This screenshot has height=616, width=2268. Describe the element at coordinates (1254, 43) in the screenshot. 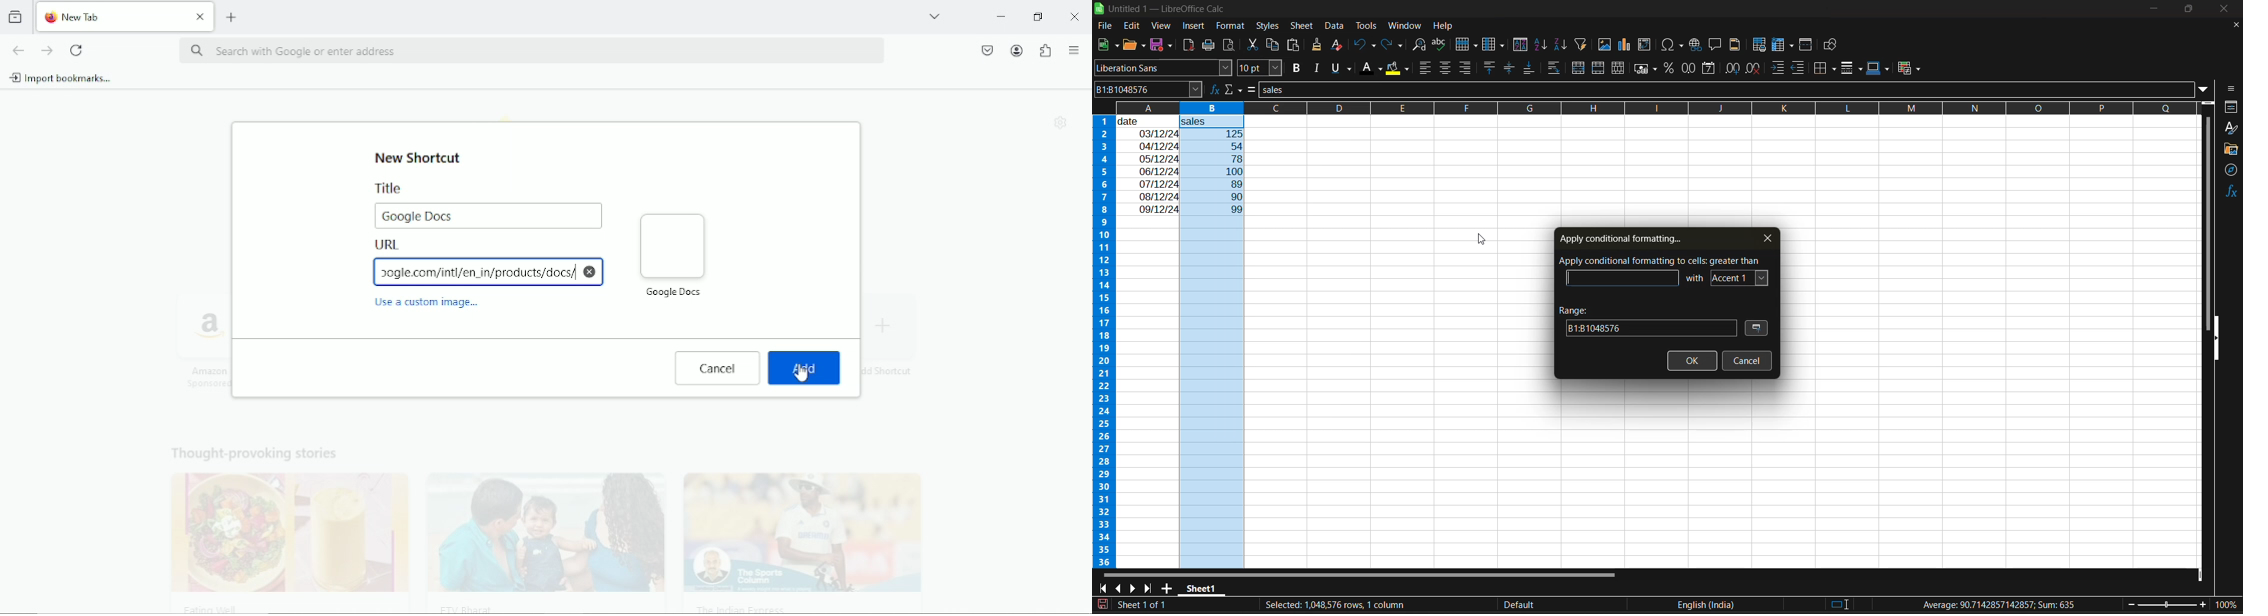

I see `cut` at that location.